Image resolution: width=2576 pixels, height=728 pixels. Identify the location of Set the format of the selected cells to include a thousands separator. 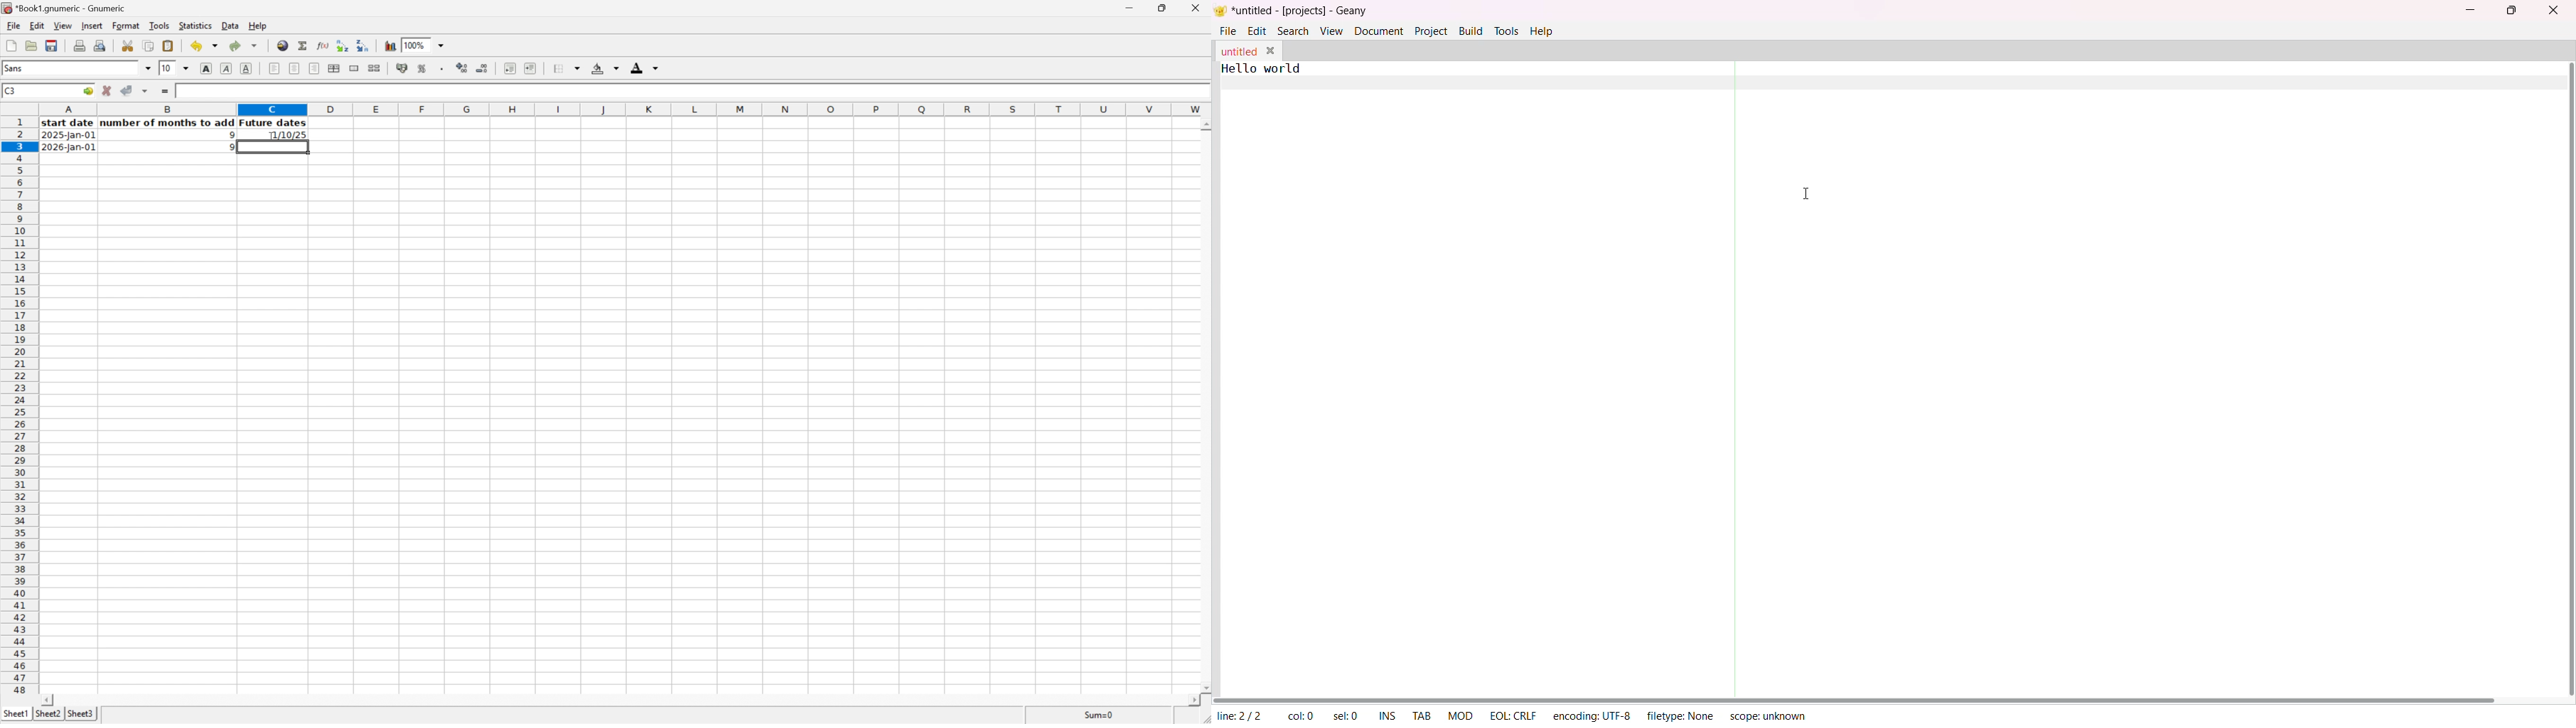
(442, 69).